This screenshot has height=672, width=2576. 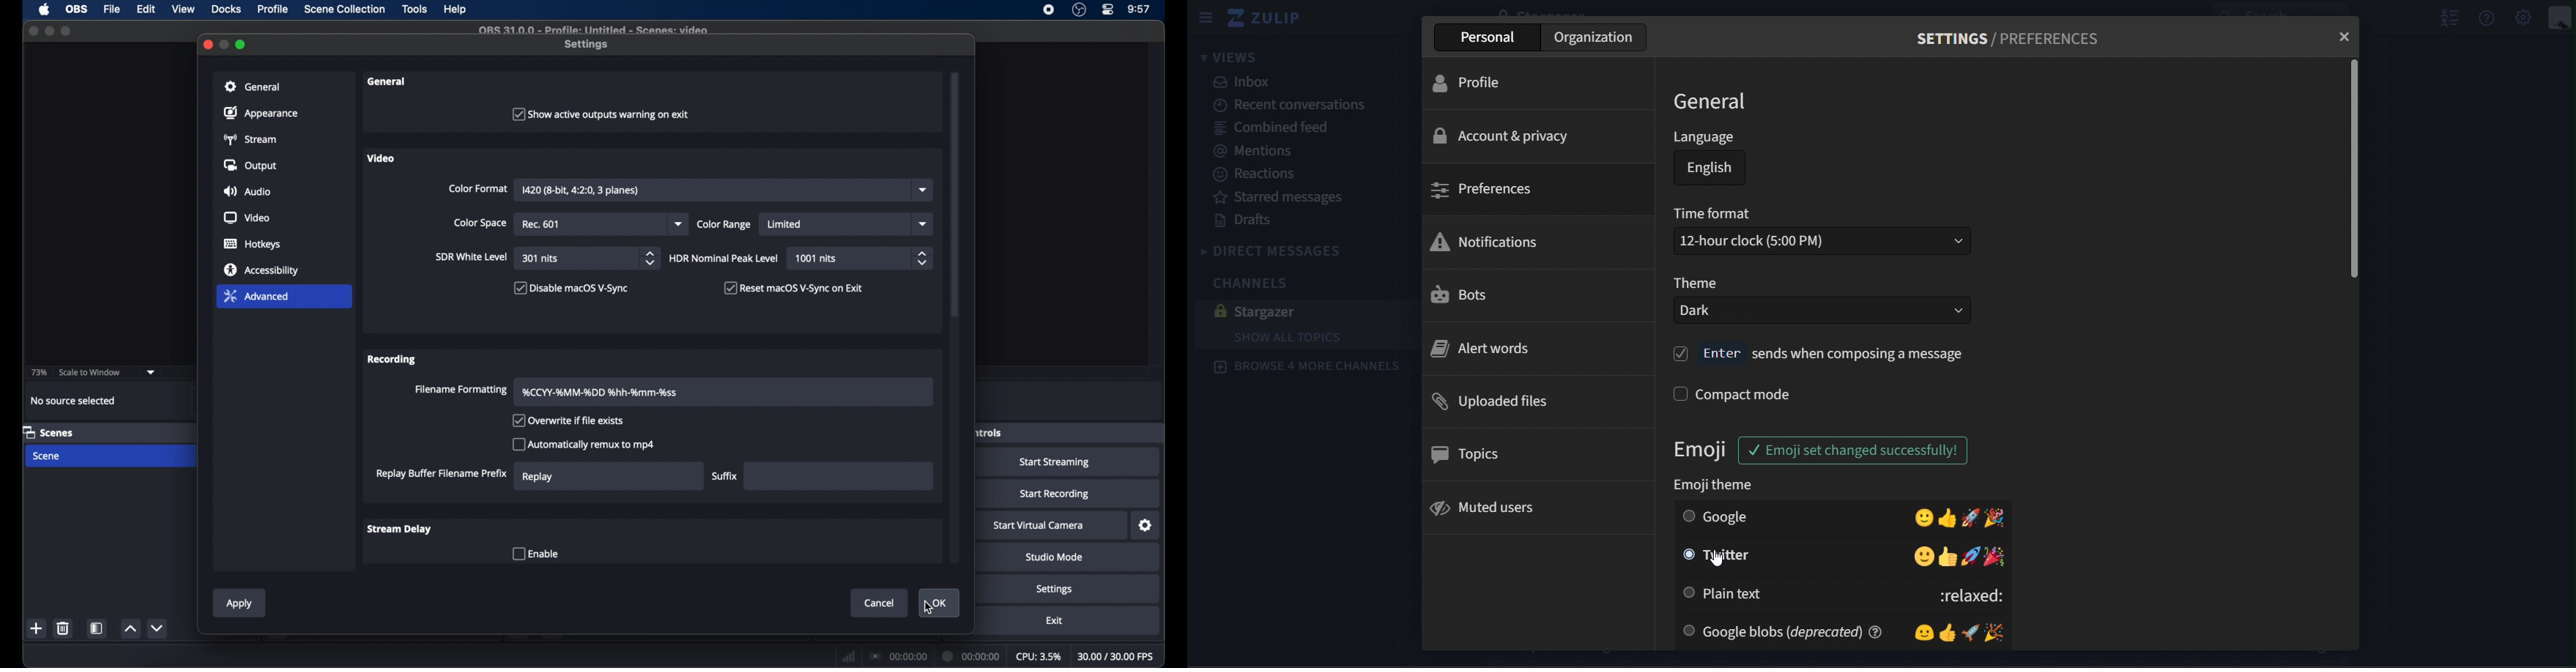 I want to click on 12-hour clock (5:00 PM), so click(x=1824, y=241).